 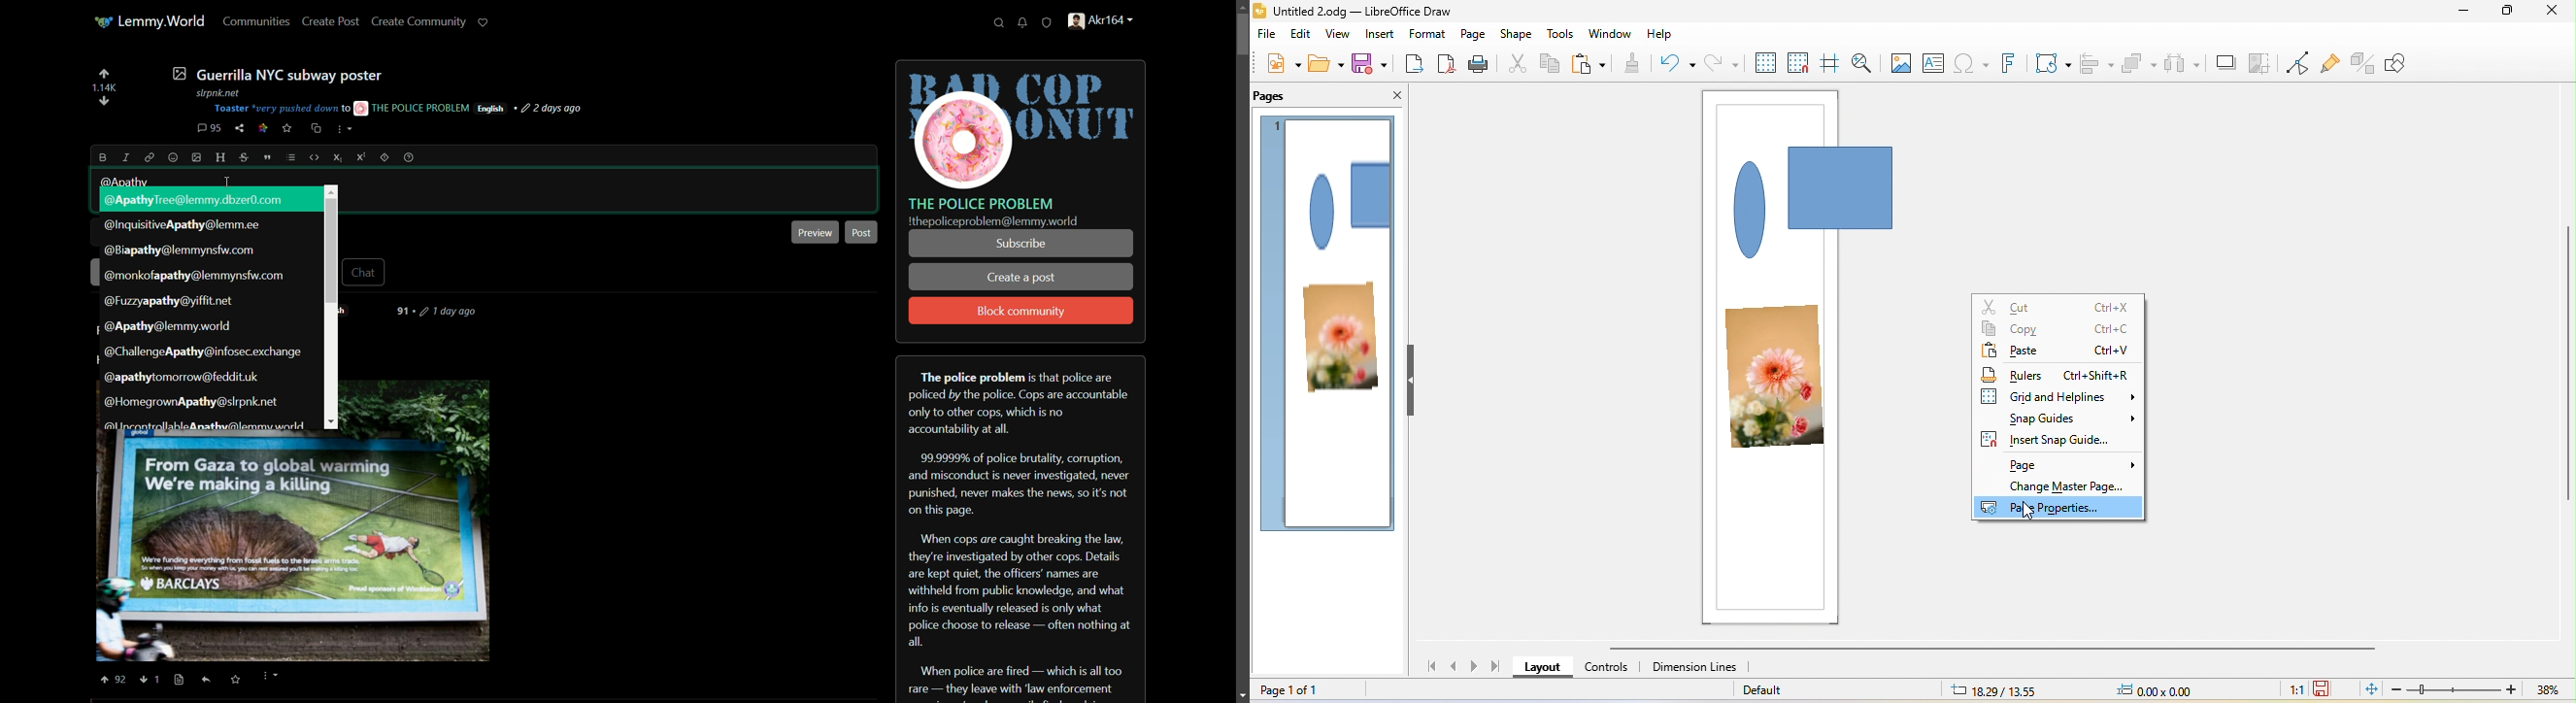 I want to click on zoom and pan, so click(x=1868, y=62).